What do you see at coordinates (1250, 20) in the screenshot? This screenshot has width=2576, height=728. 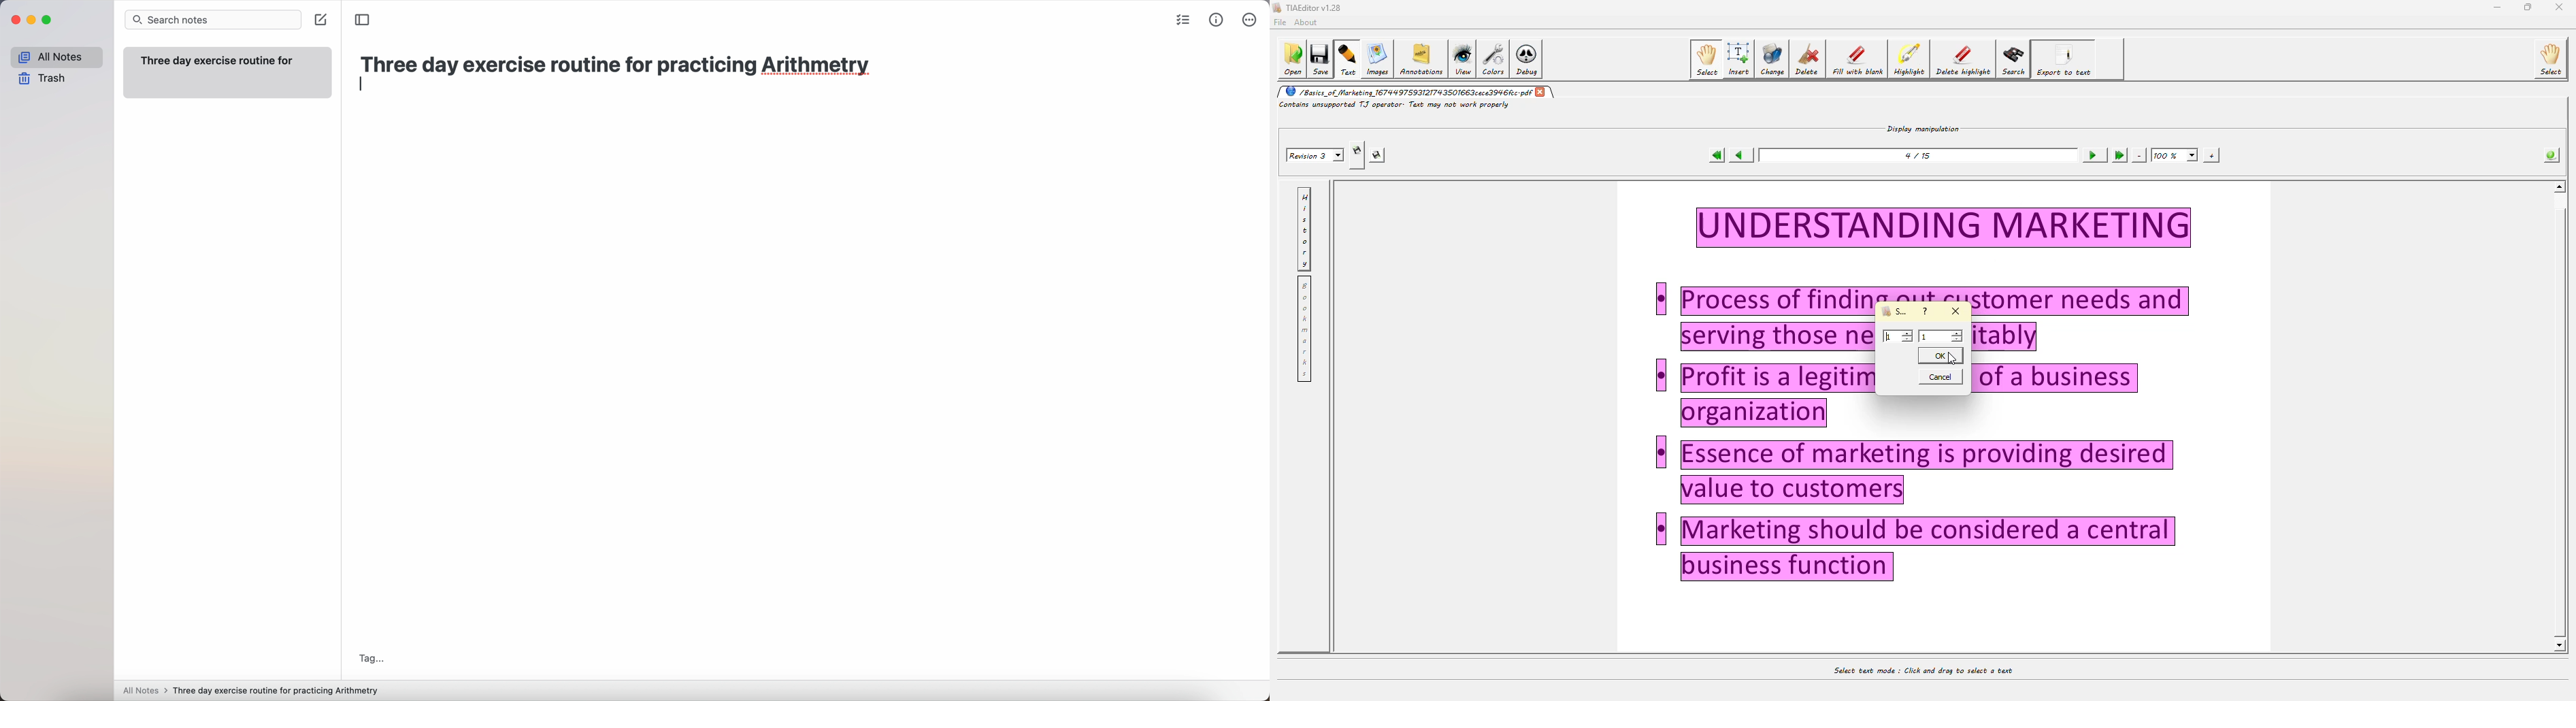 I see `more options` at bounding box center [1250, 20].